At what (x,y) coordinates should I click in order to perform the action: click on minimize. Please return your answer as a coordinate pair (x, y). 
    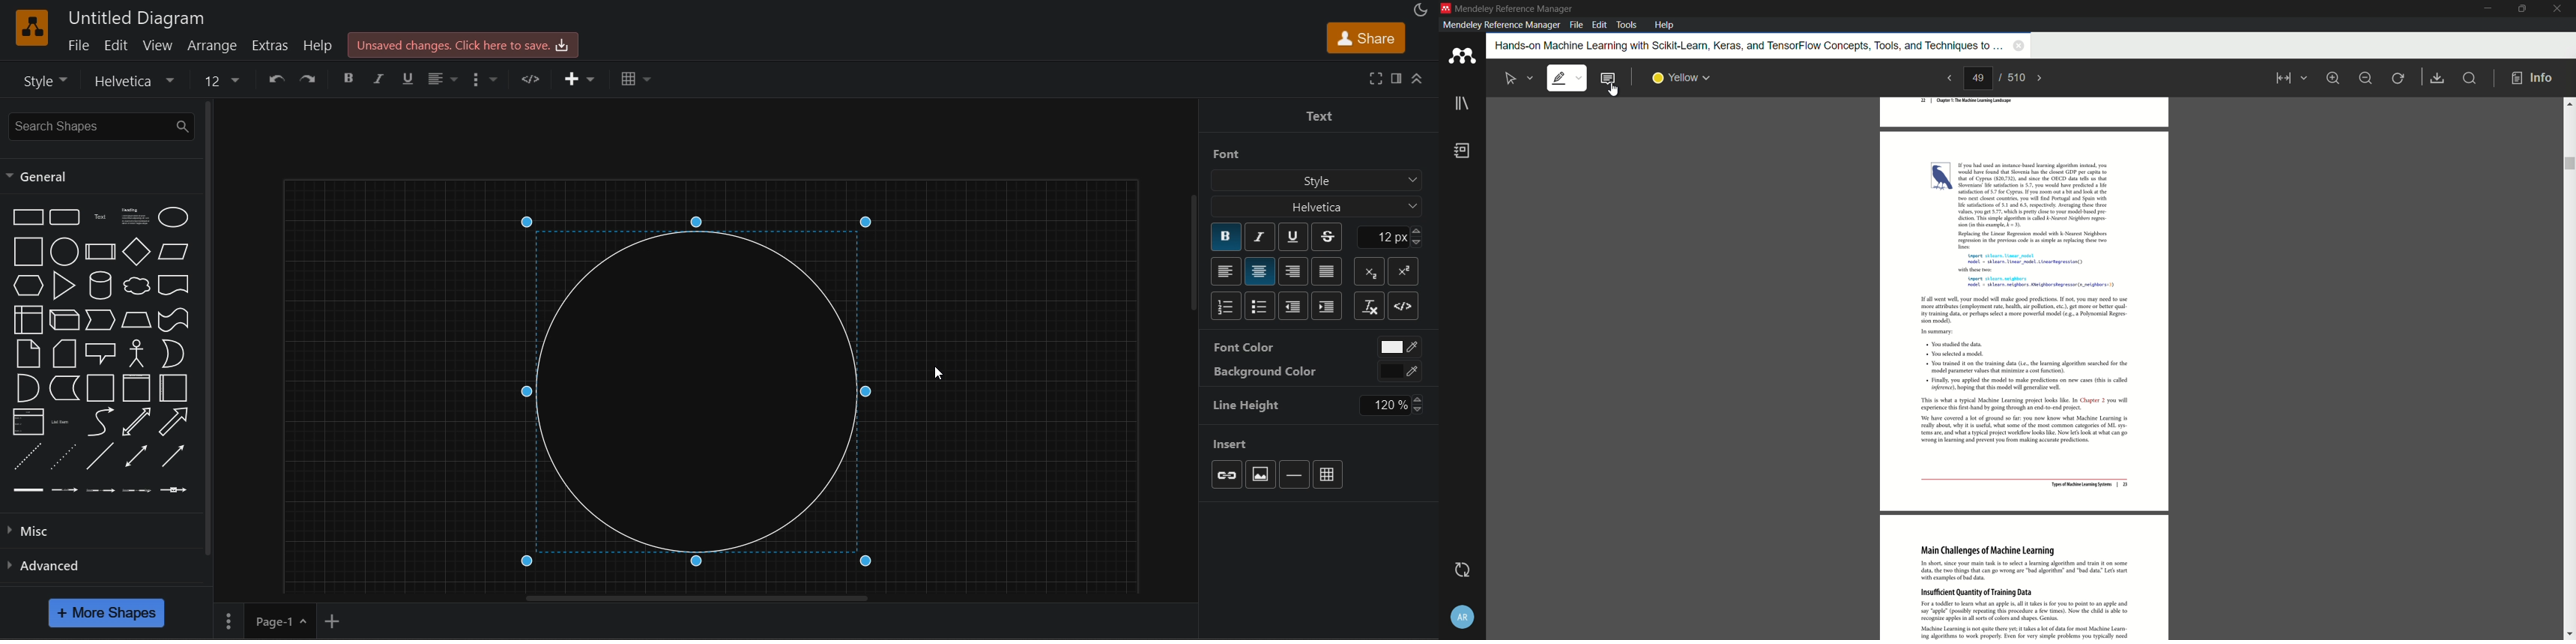
    Looking at the image, I should click on (2483, 8).